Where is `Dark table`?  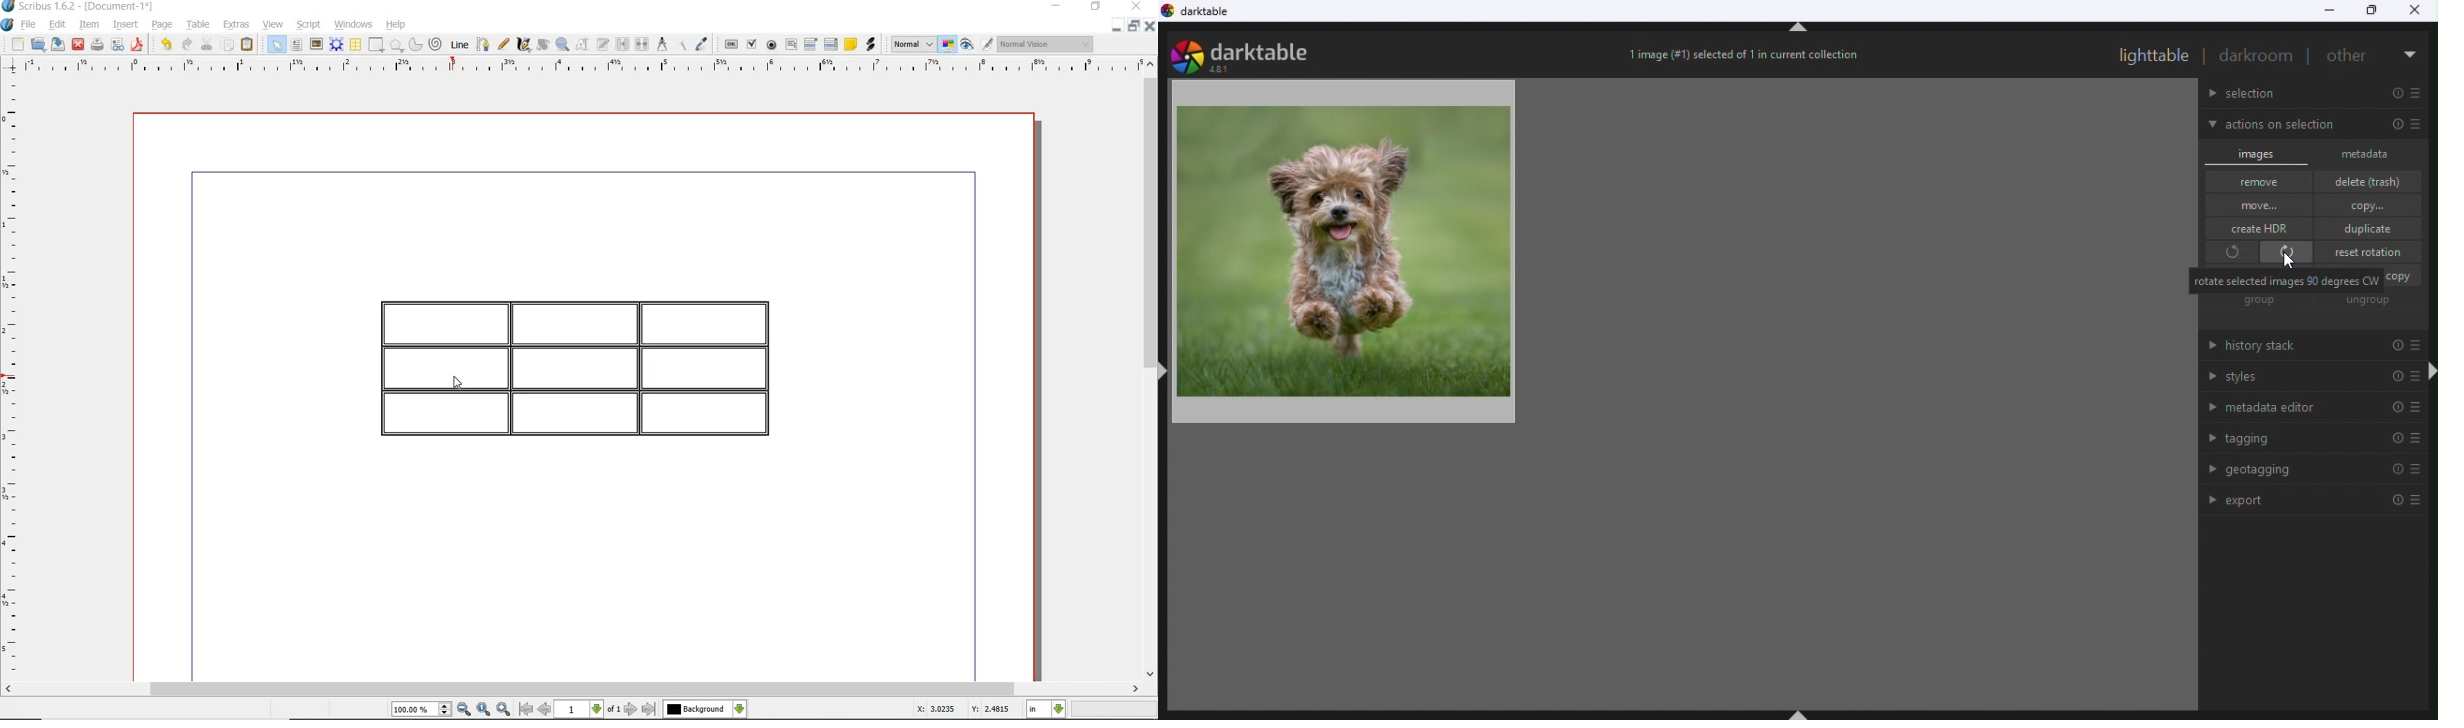 Dark table is located at coordinates (1208, 15).